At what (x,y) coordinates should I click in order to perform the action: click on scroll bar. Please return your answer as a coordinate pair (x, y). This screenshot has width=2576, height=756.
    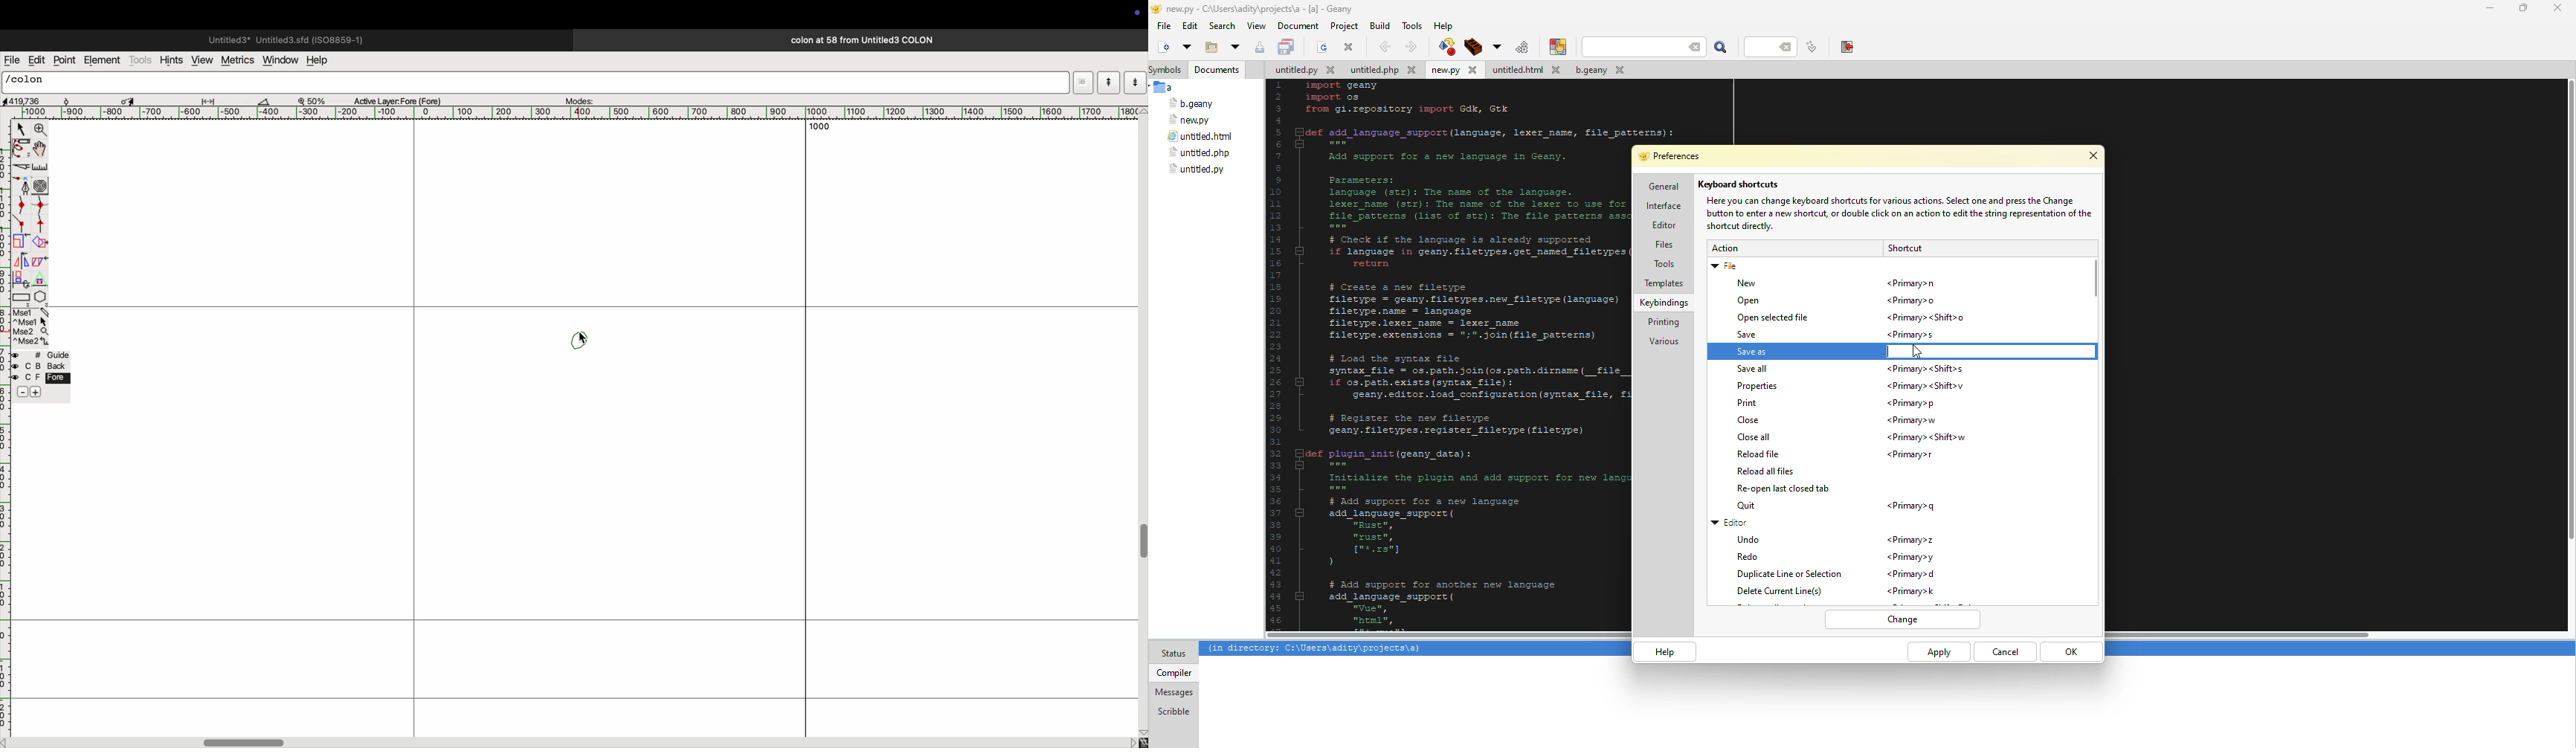
    Looking at the image, I should click on (1819, 636).